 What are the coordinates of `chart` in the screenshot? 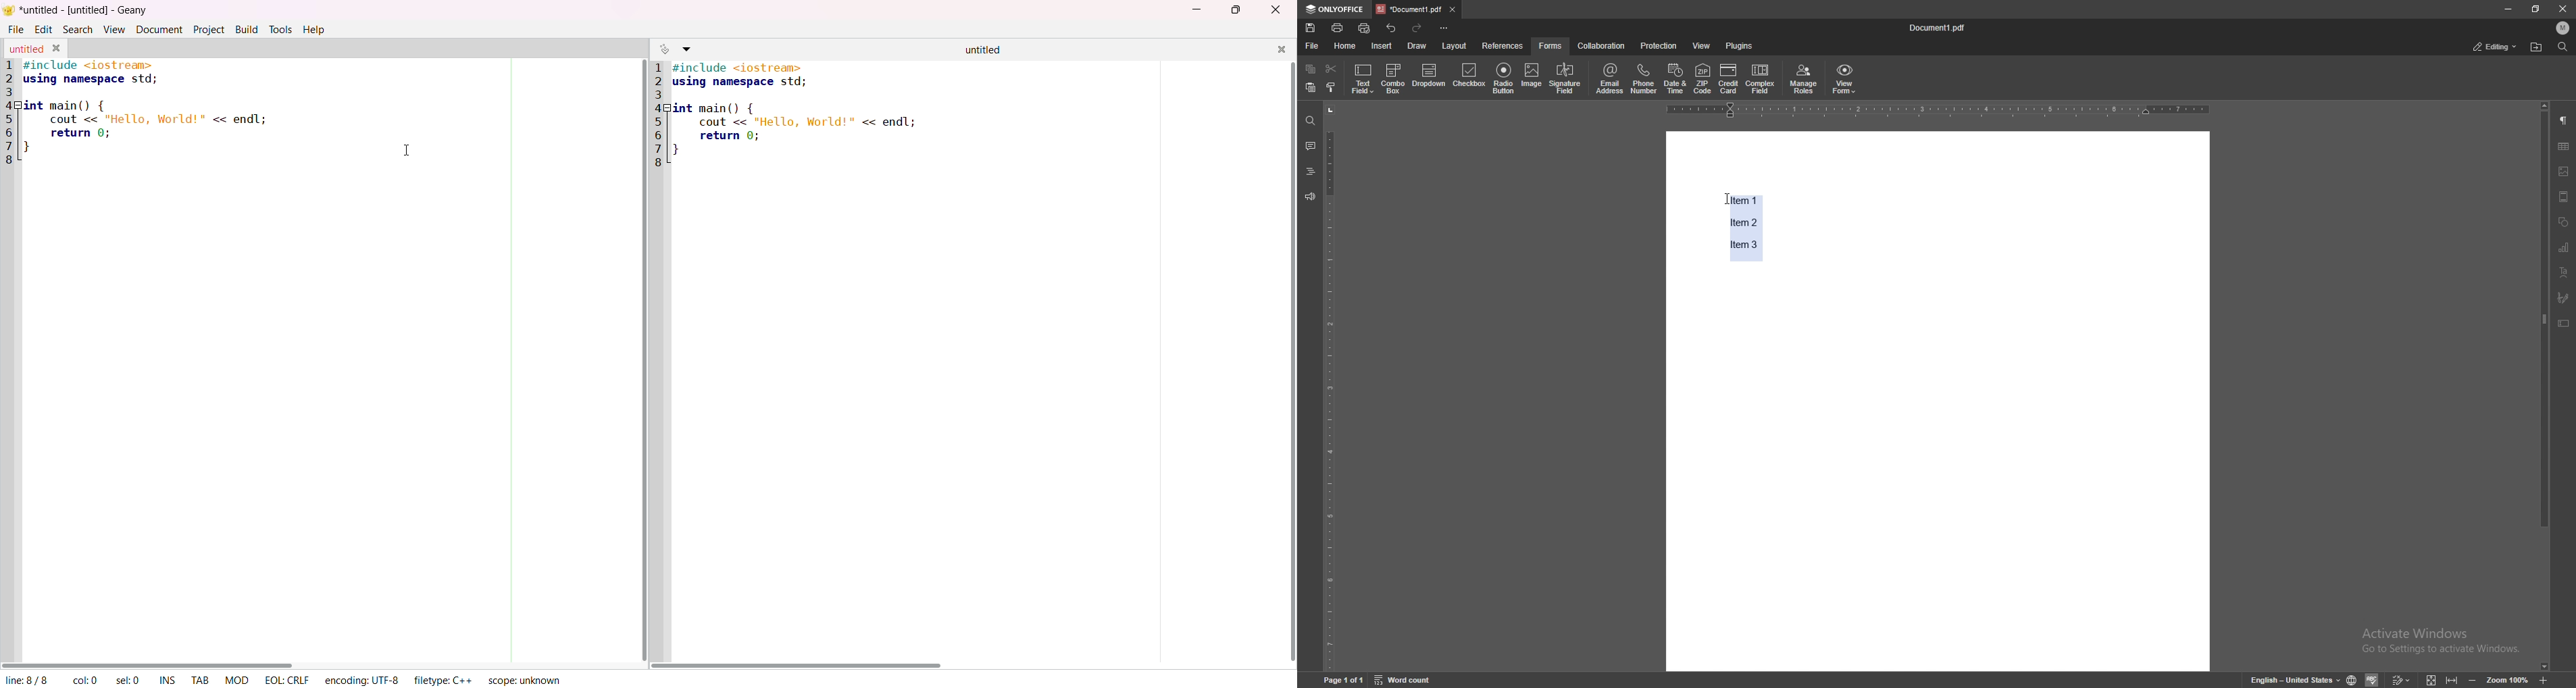 It's located at (2565, 247).